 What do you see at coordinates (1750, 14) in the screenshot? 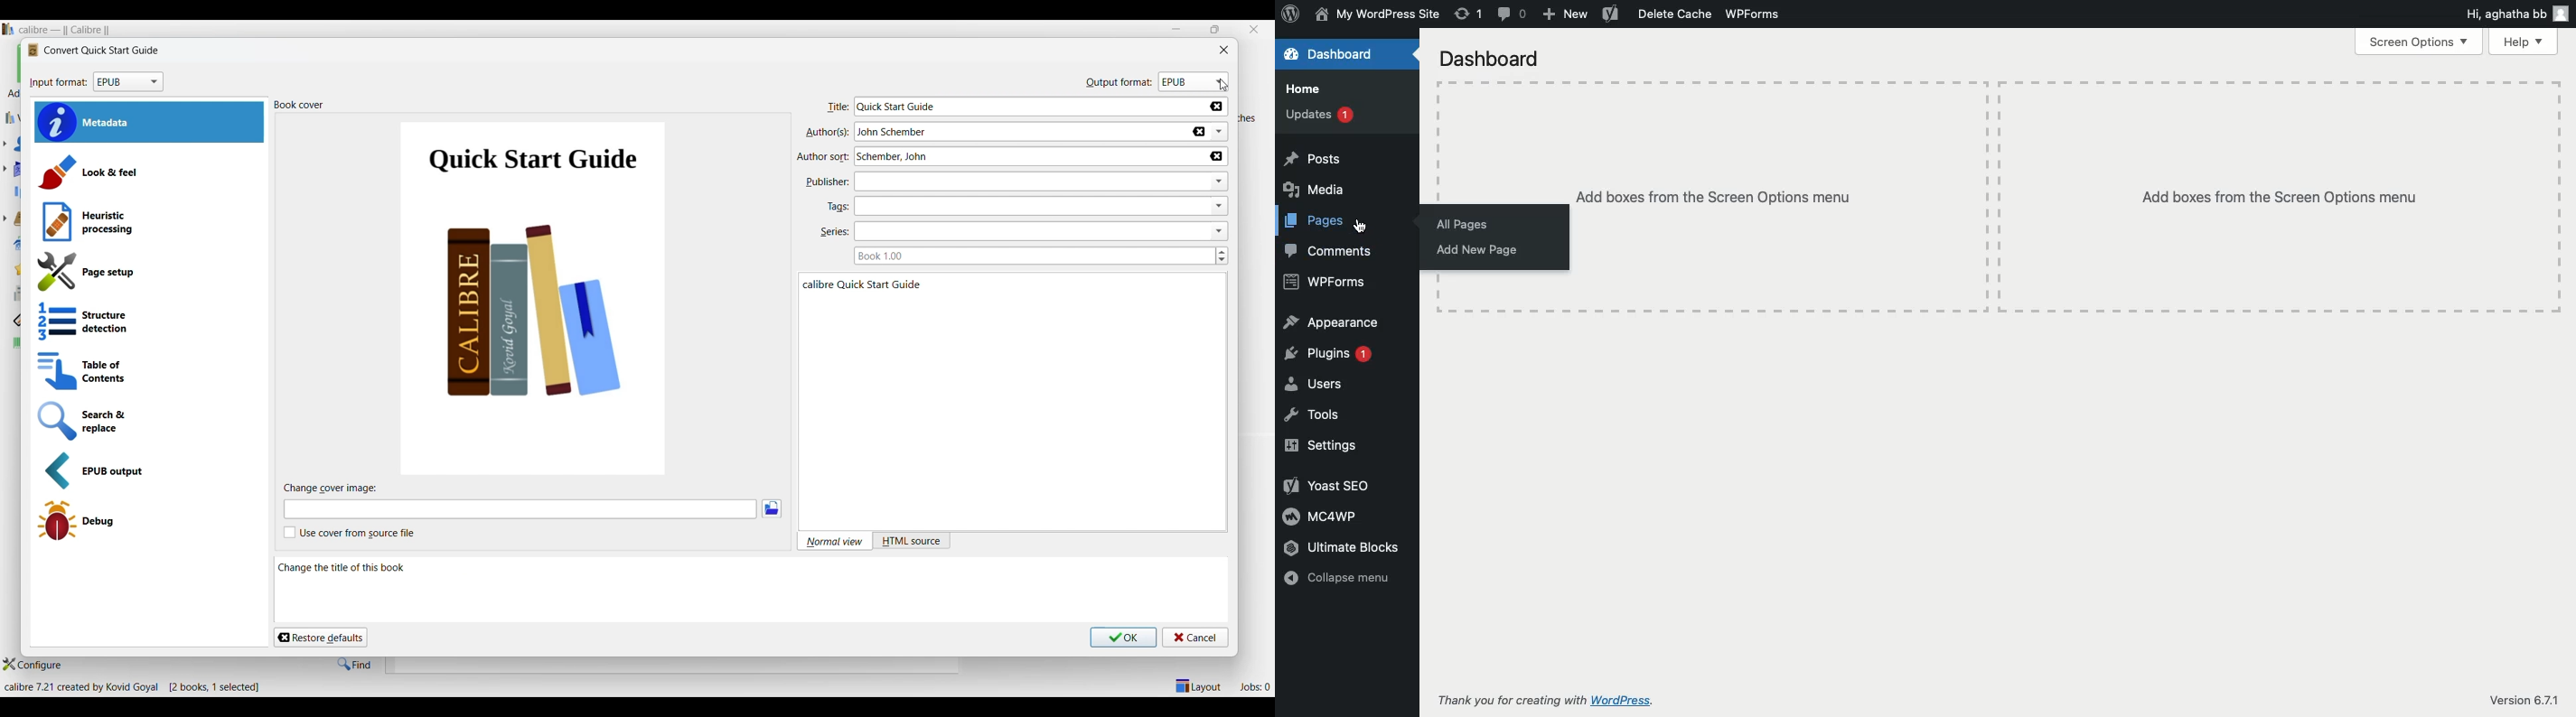
I see `WPForms` at bounding box center [1750, 14].